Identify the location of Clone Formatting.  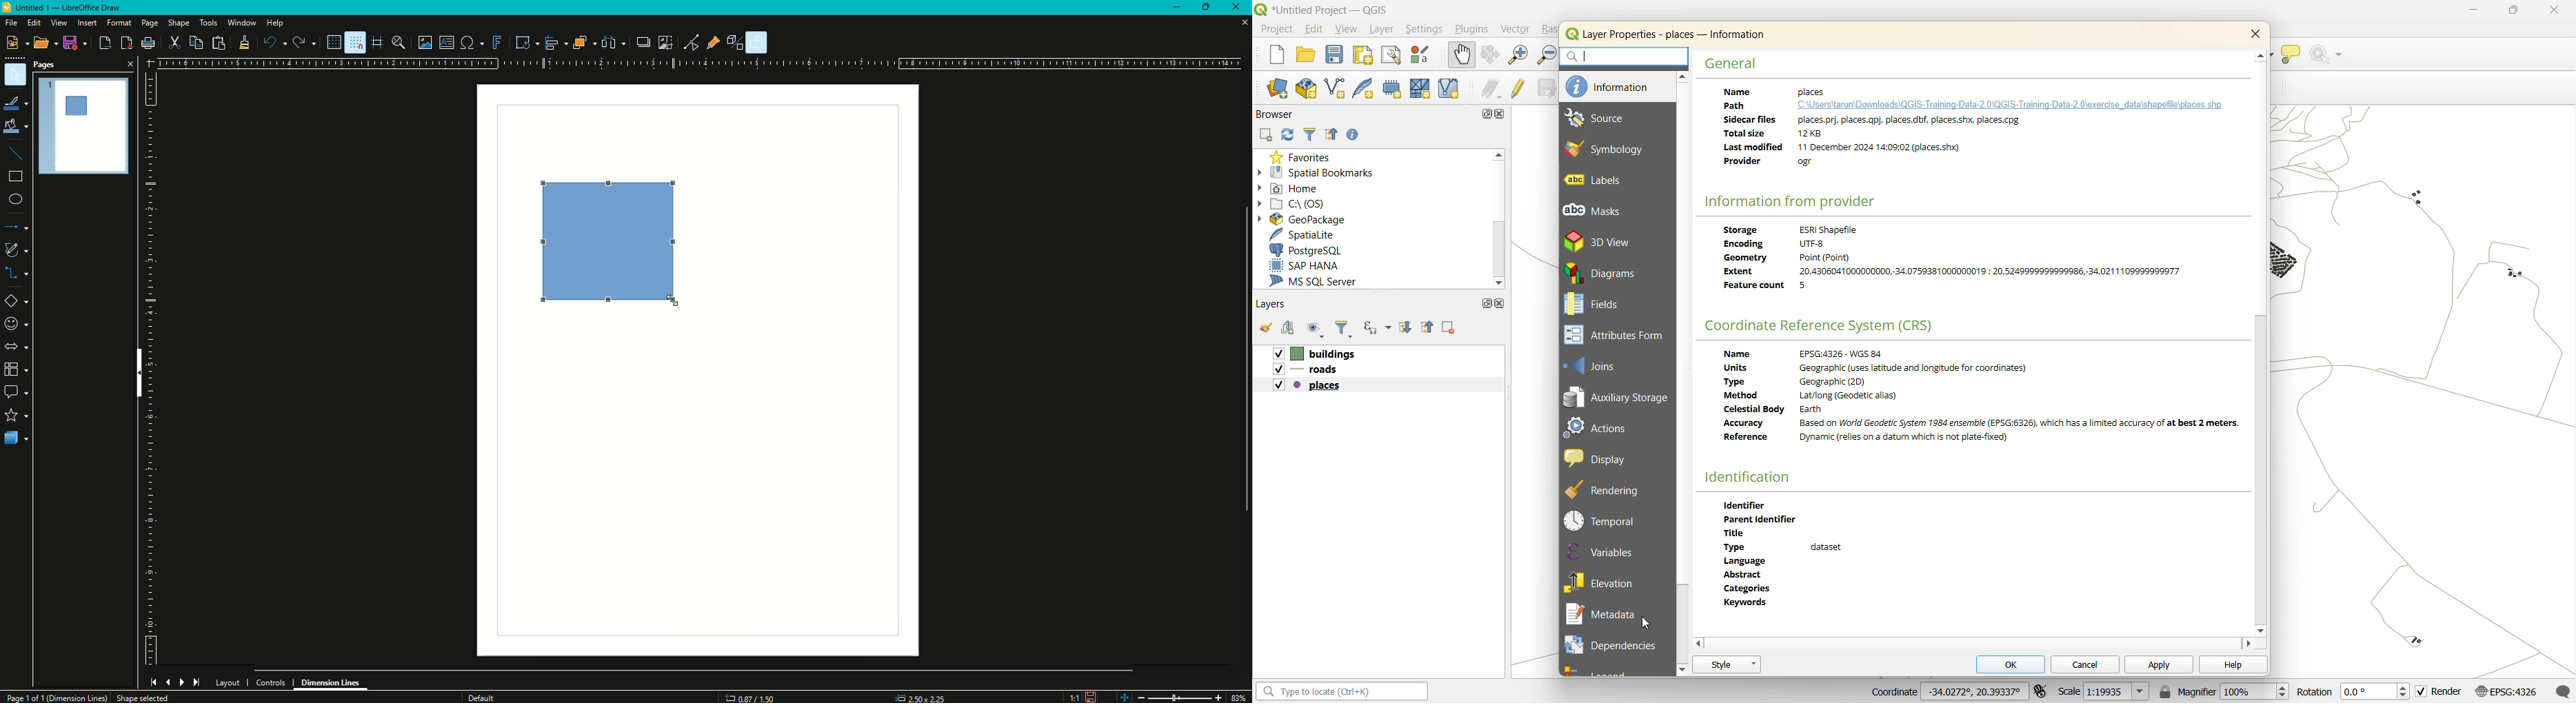
(244, 43).